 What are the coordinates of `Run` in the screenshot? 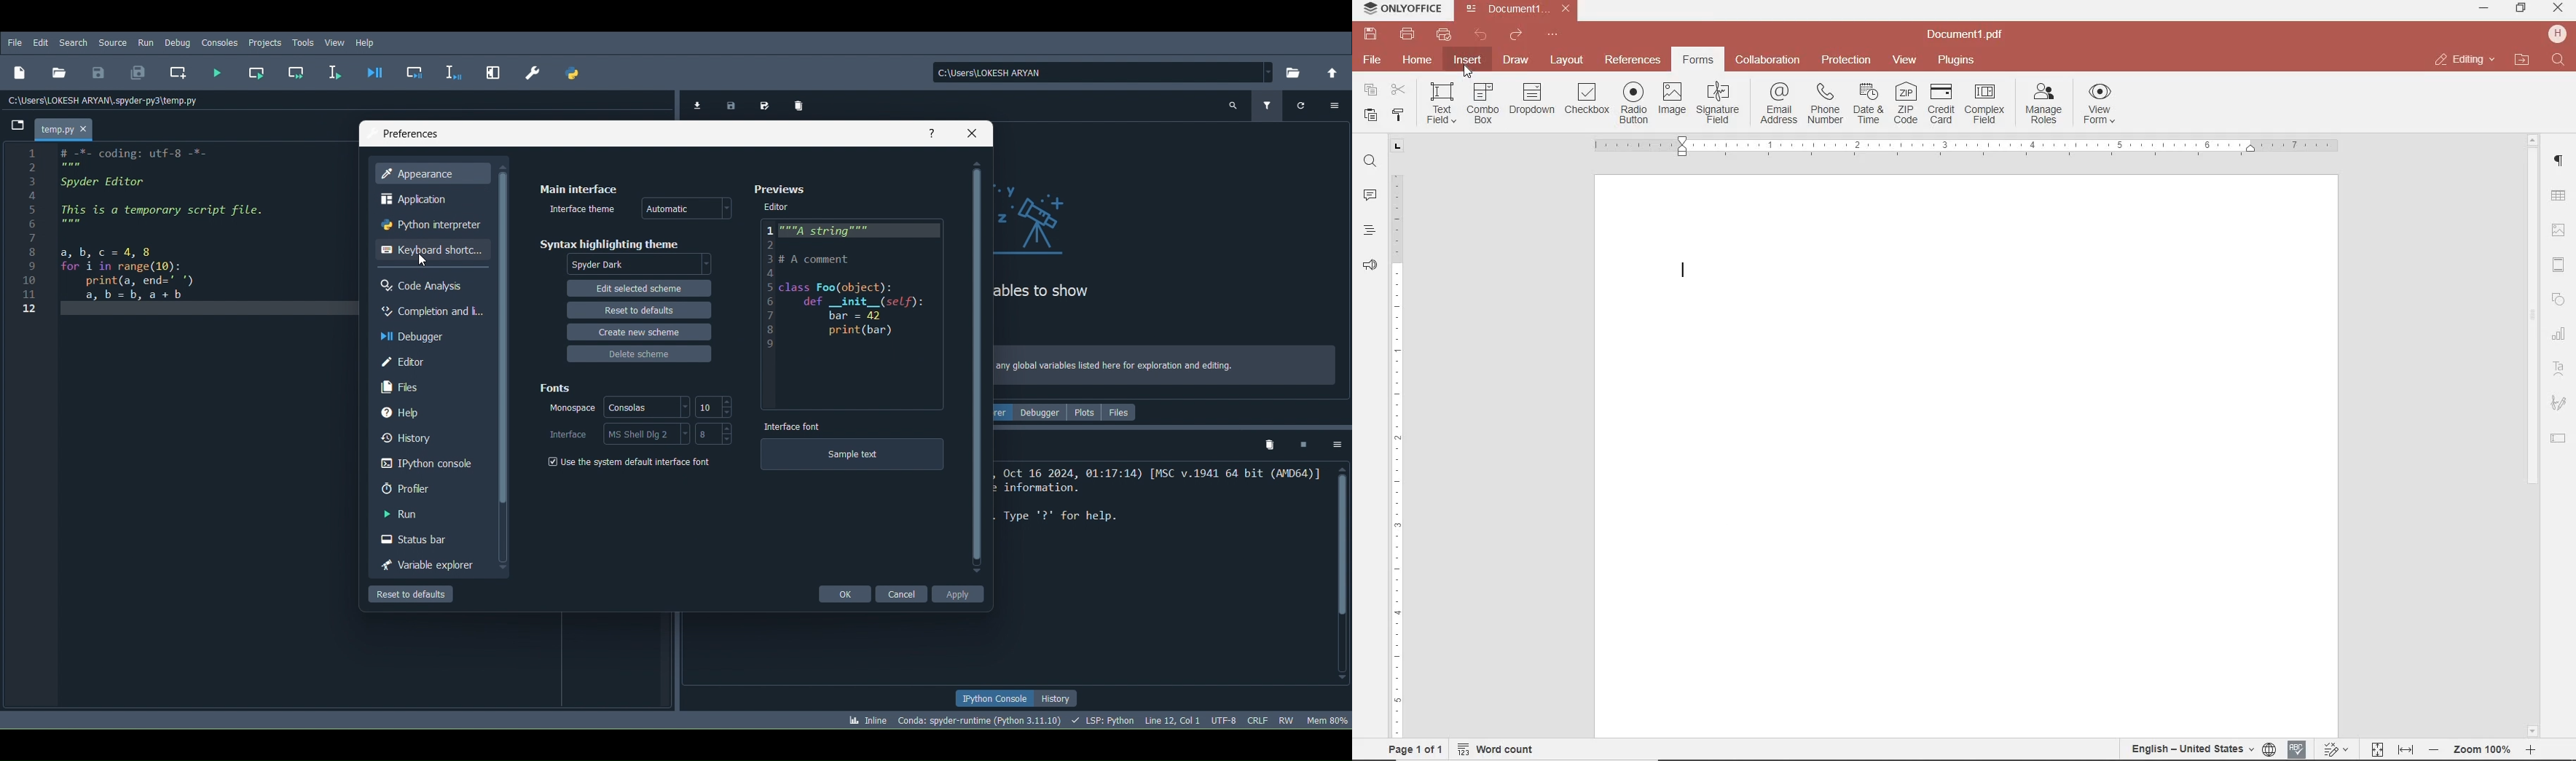 It's located at (427, 512).